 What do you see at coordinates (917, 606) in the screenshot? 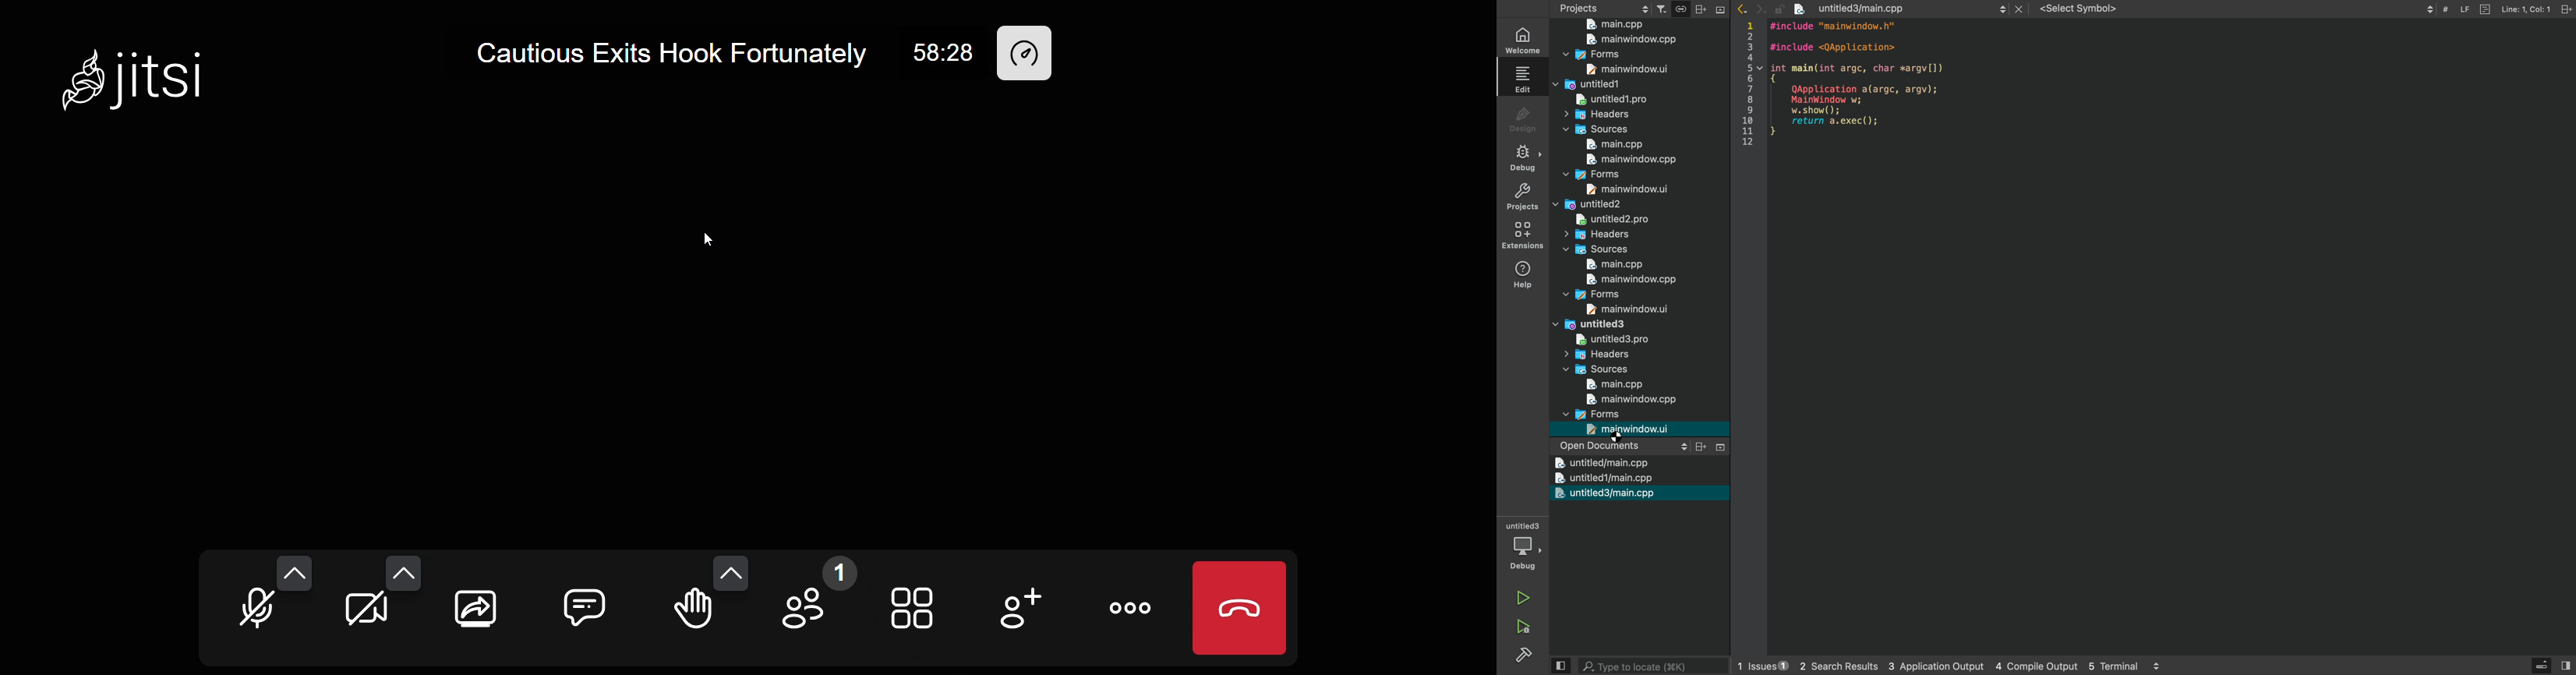
I see `tile view` at bounding box center [917, 606].